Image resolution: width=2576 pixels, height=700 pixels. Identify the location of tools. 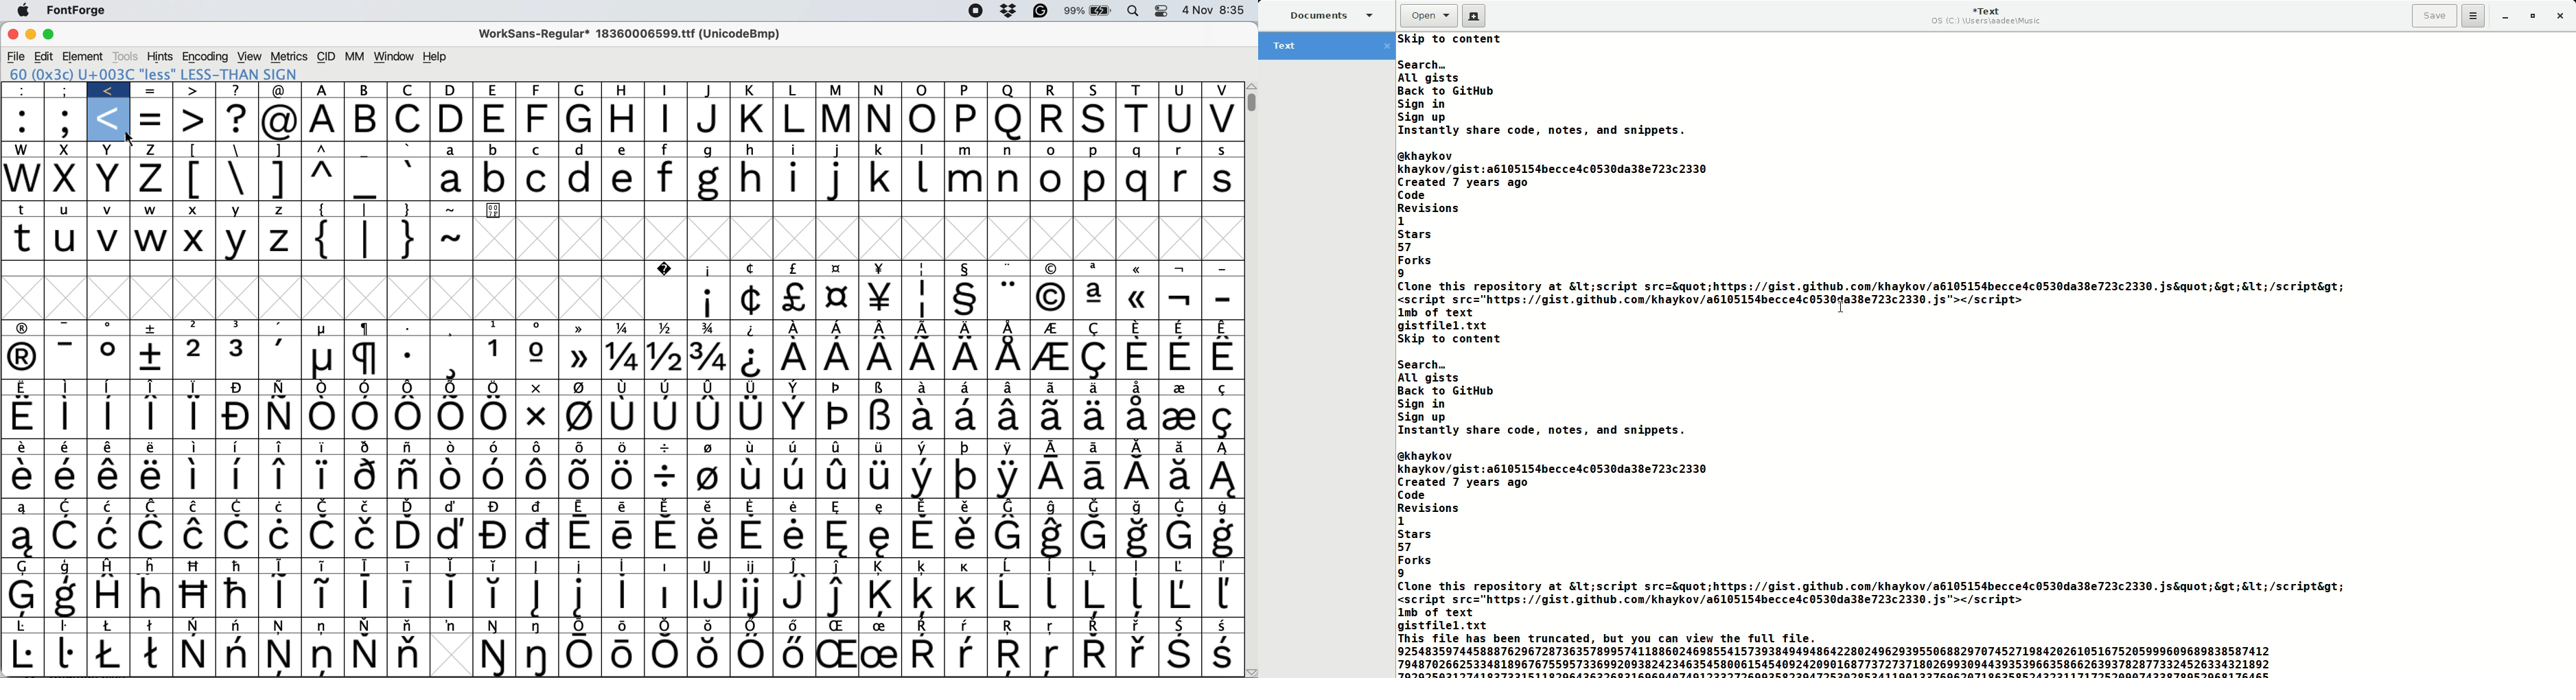
(125, 57).